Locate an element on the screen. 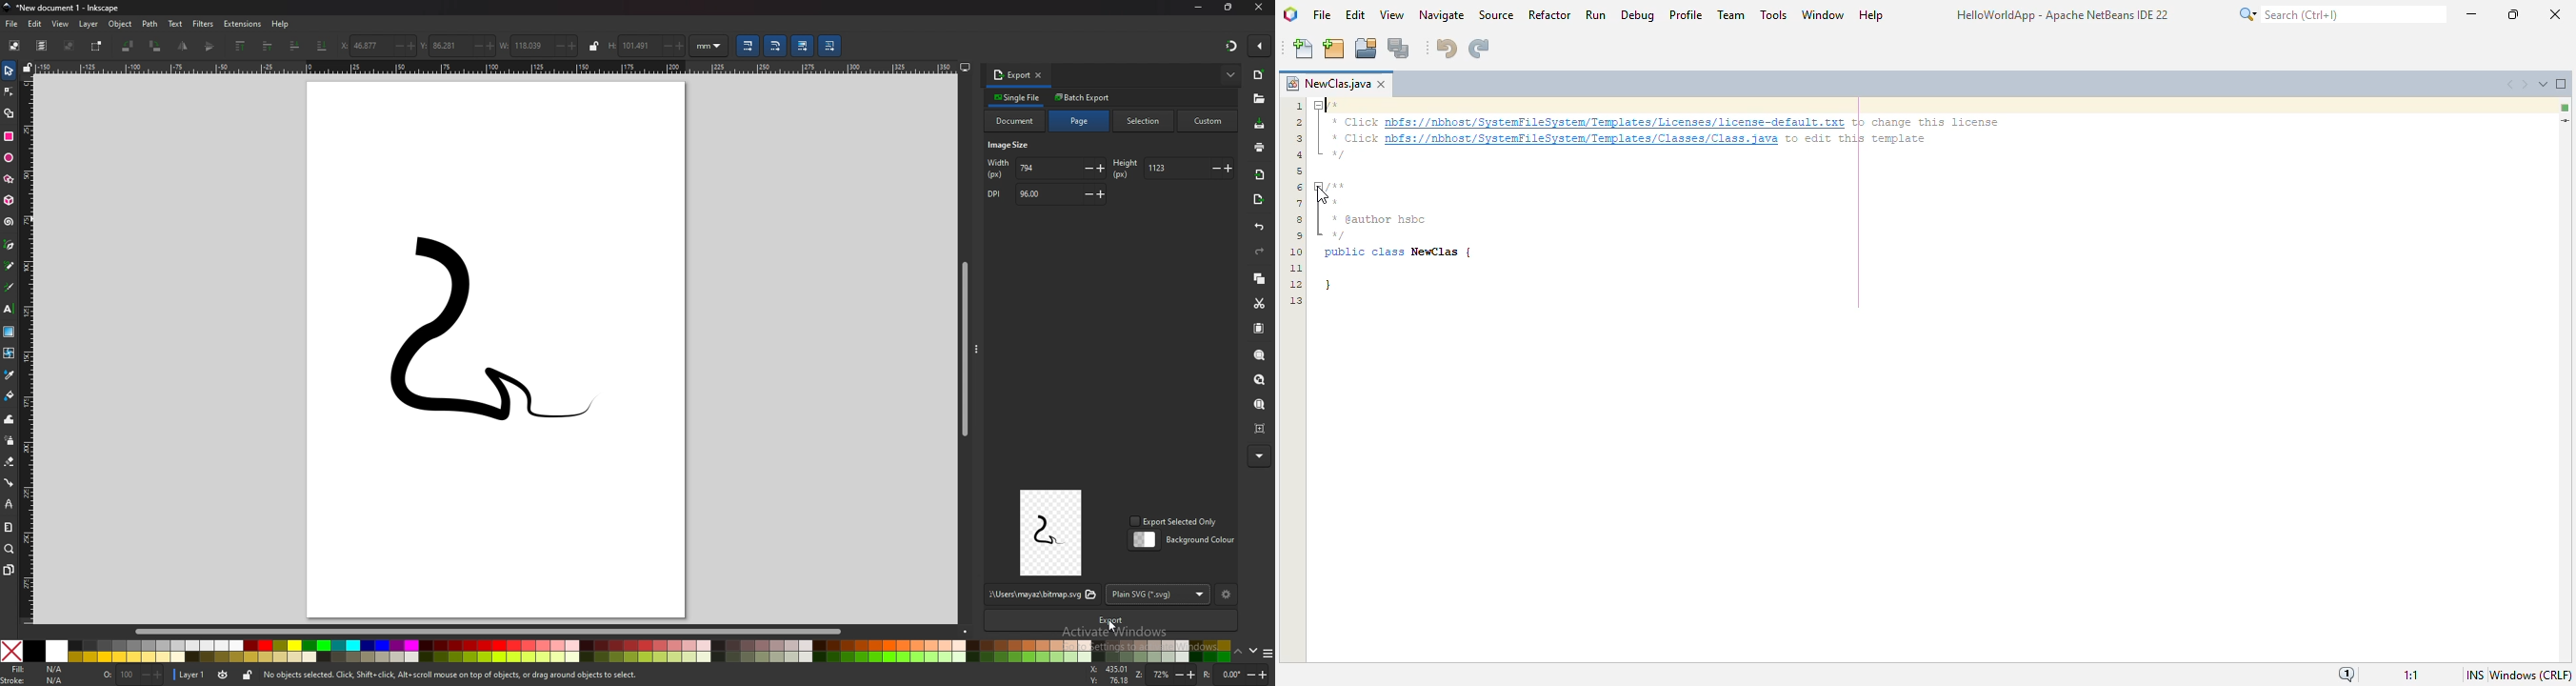 This screenshot has width=2576, height=700. settings is located at coordinates (1227, 596).